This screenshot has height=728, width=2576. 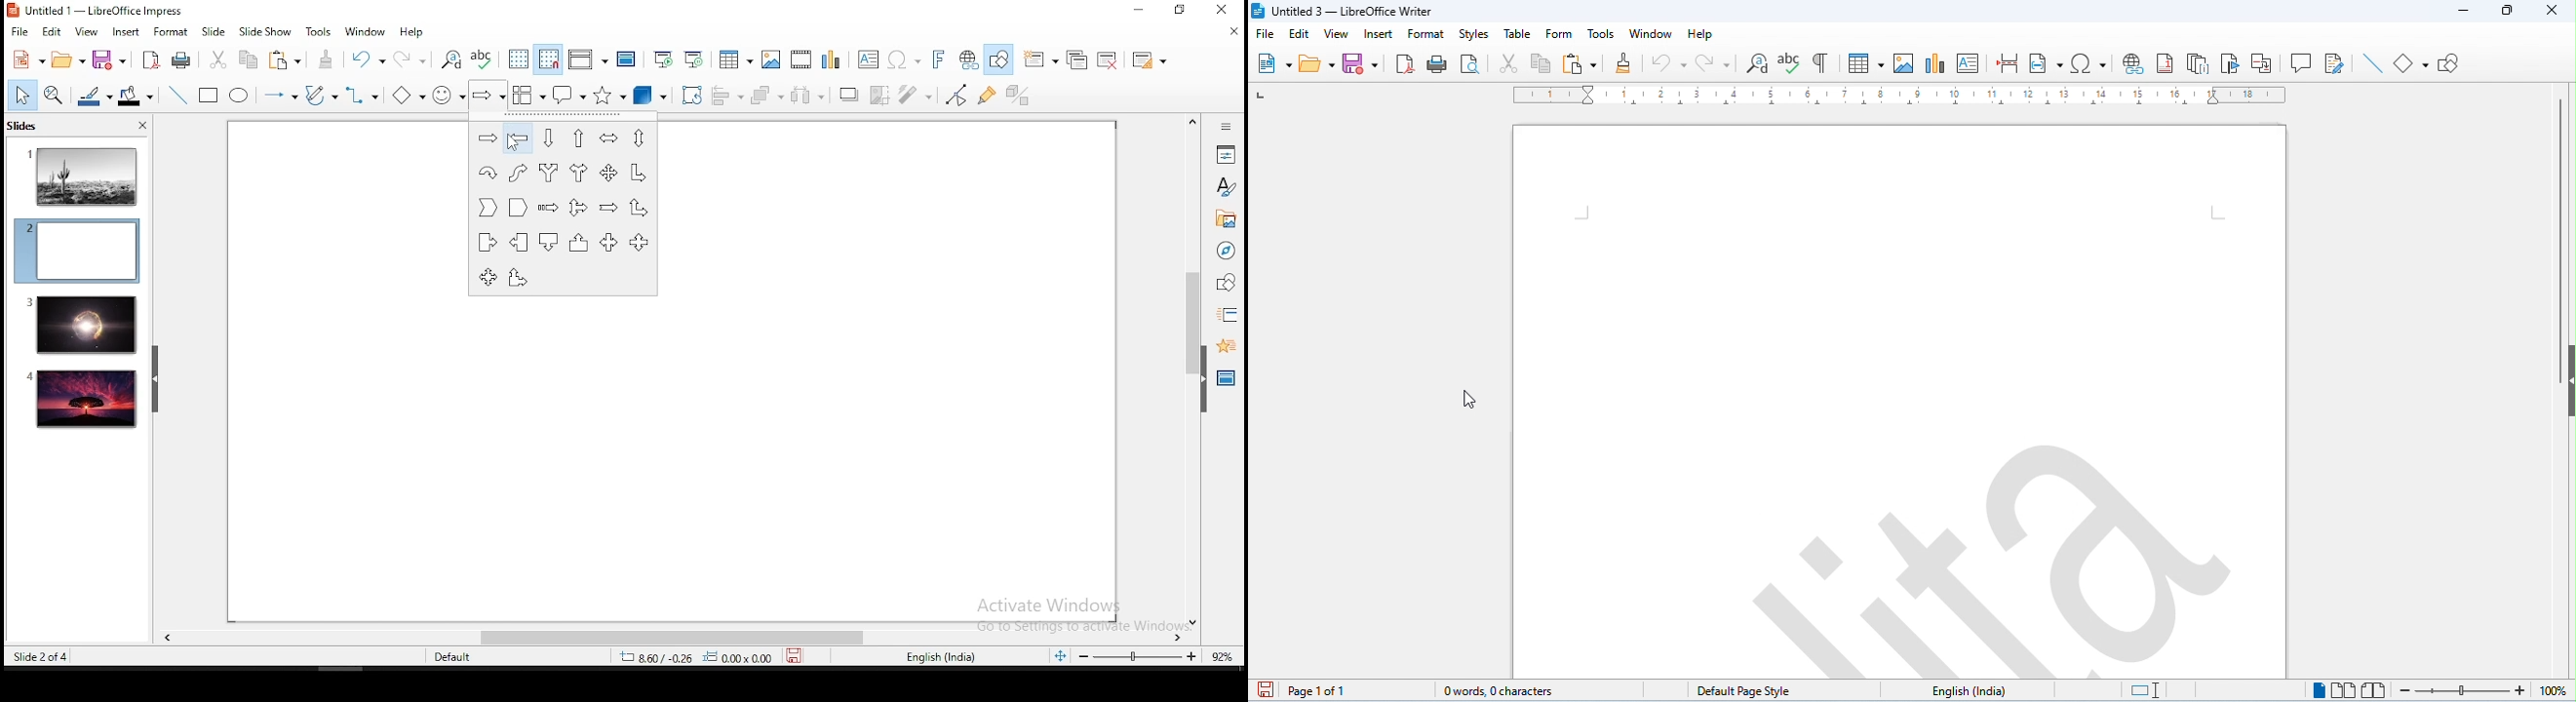 What do you see at coordinates (2571, 380) in the screenshot?
I see `hidebar` at bounding box center [2571, 380].